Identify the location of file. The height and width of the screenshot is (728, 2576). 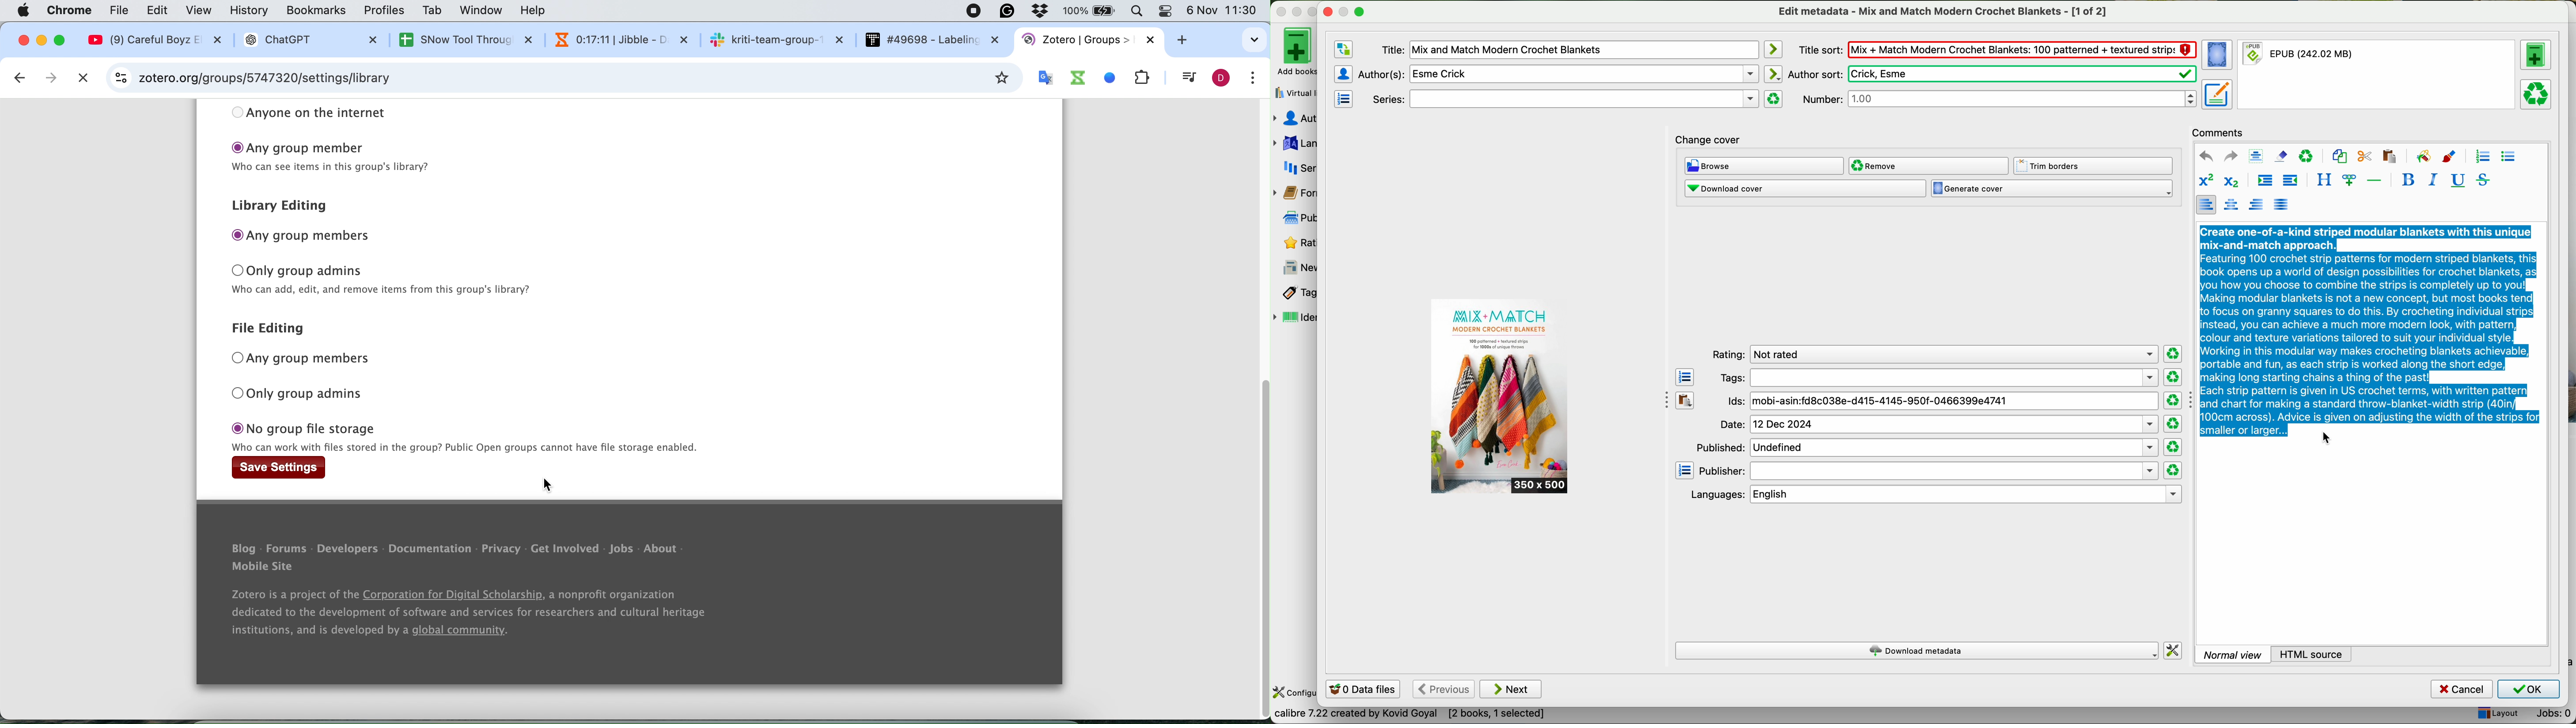
(122, 10).